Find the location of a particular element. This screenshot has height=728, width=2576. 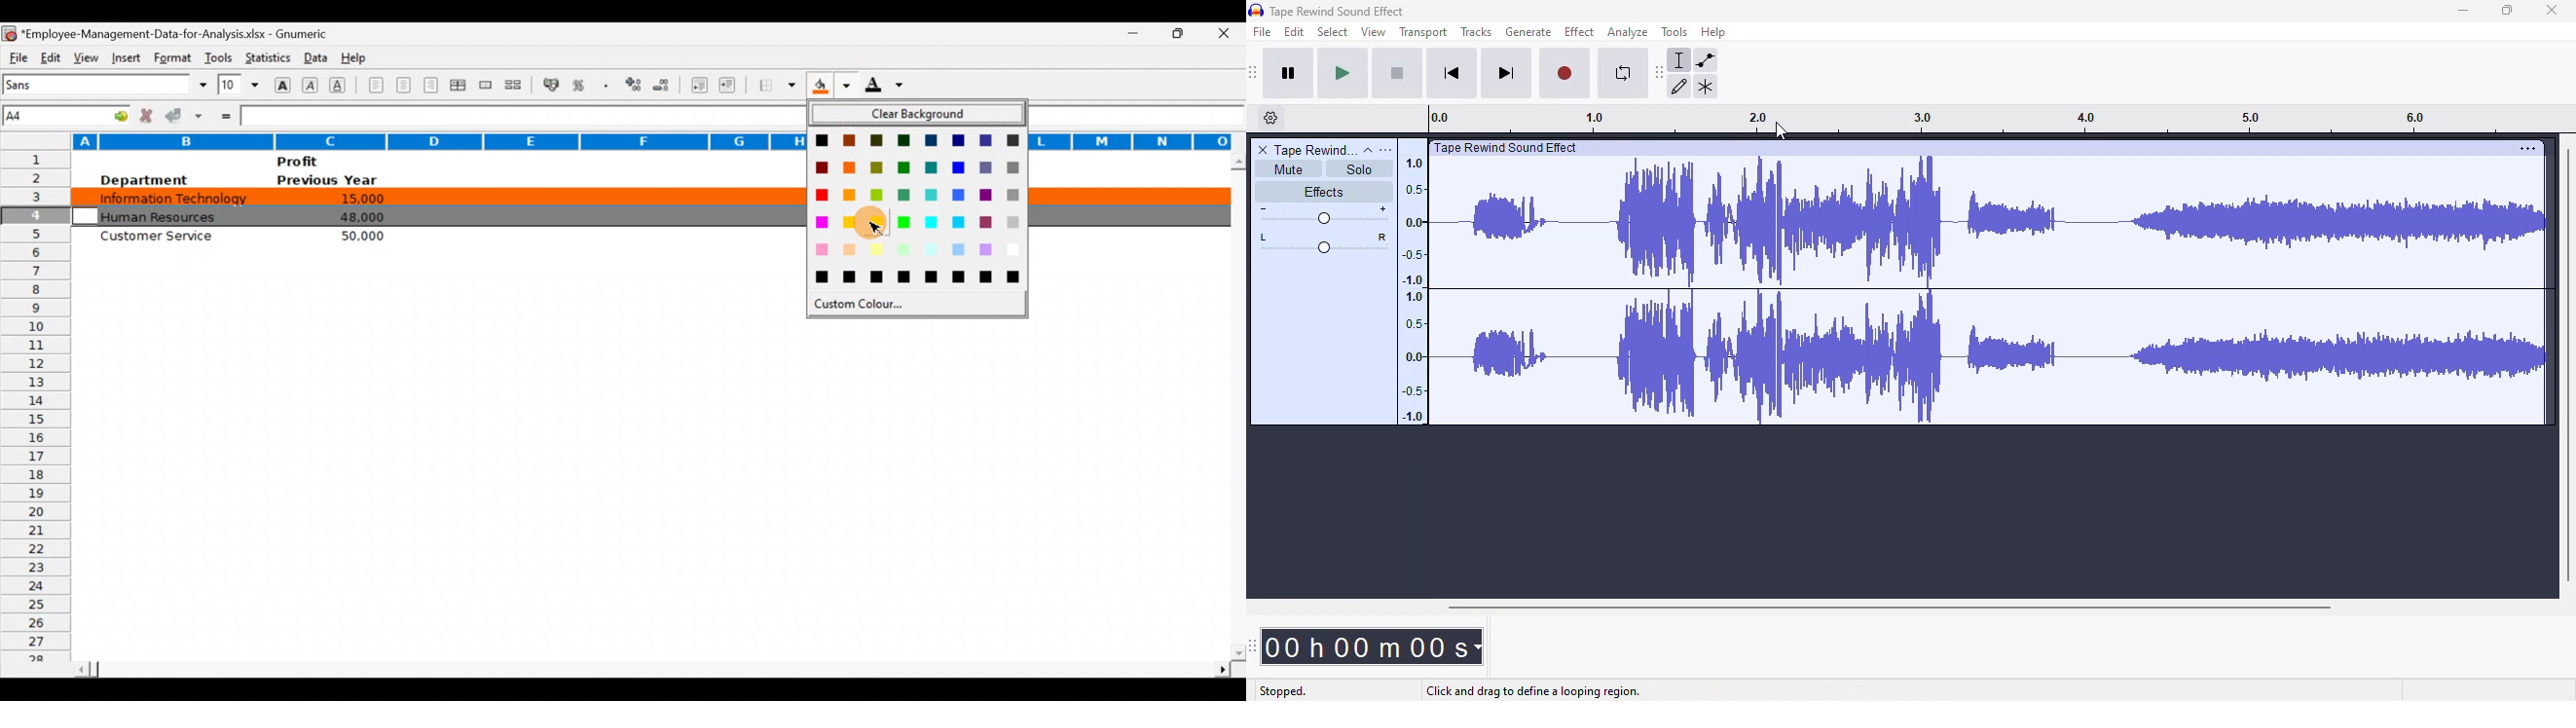

pause is located at coordinates (1291, 73).